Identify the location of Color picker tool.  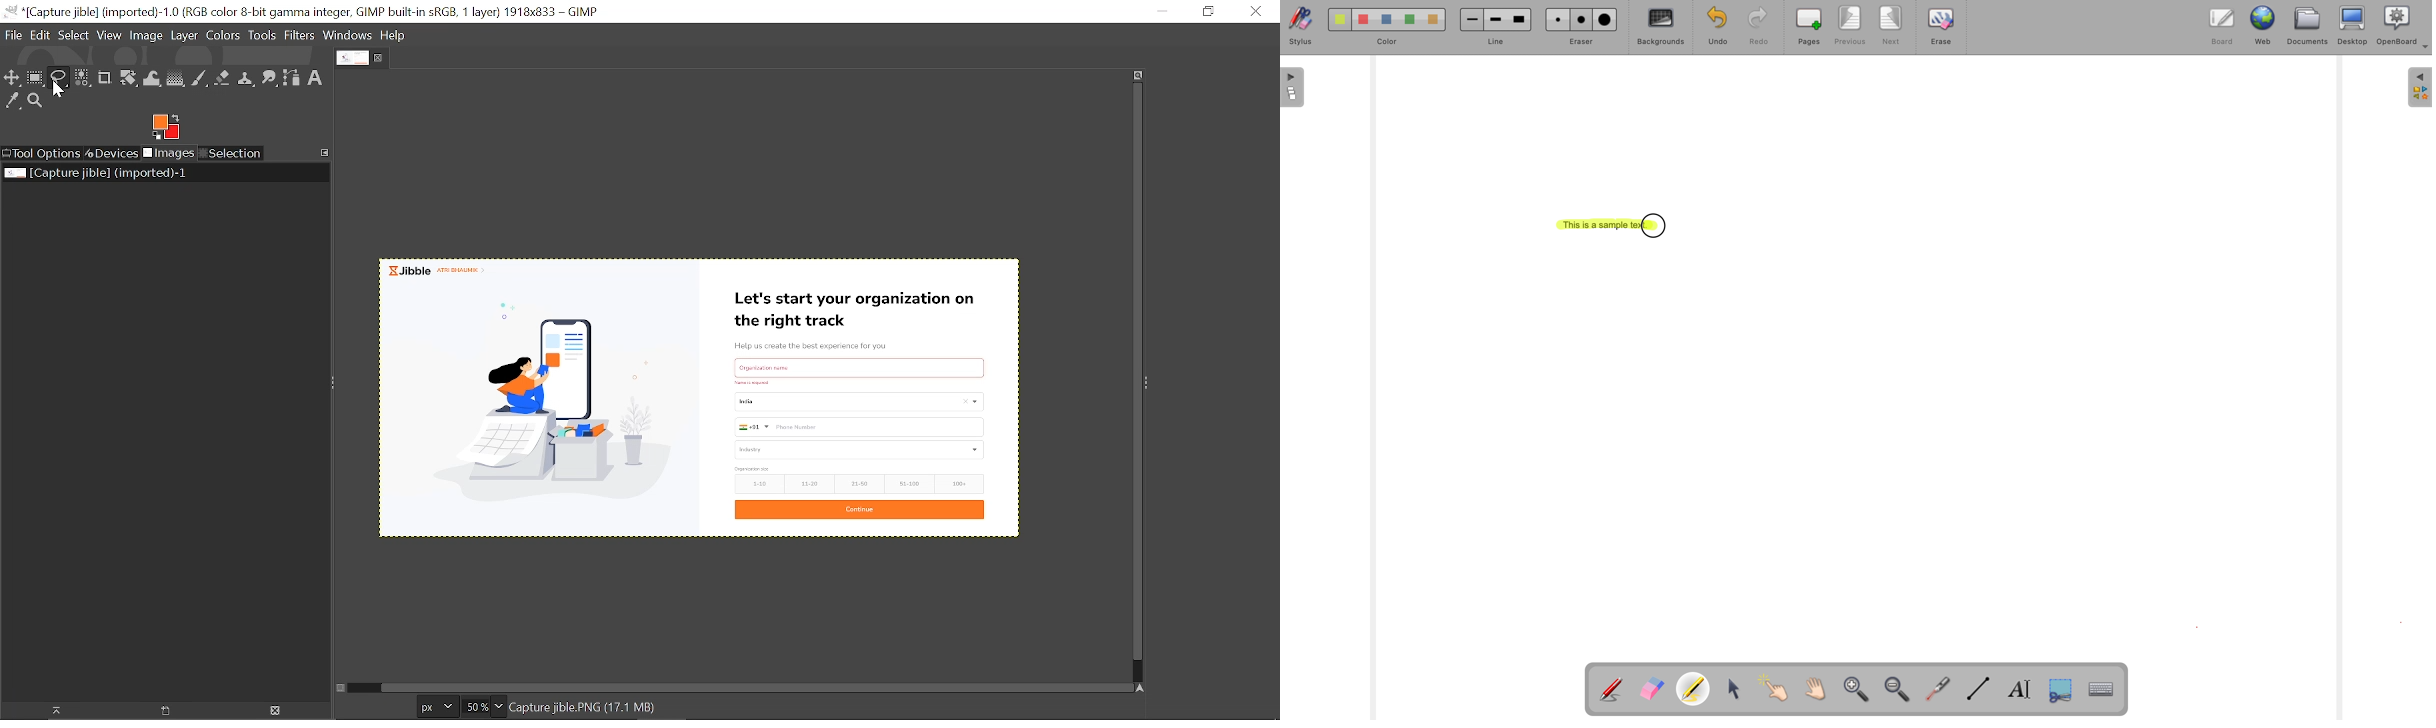
(13, 102).